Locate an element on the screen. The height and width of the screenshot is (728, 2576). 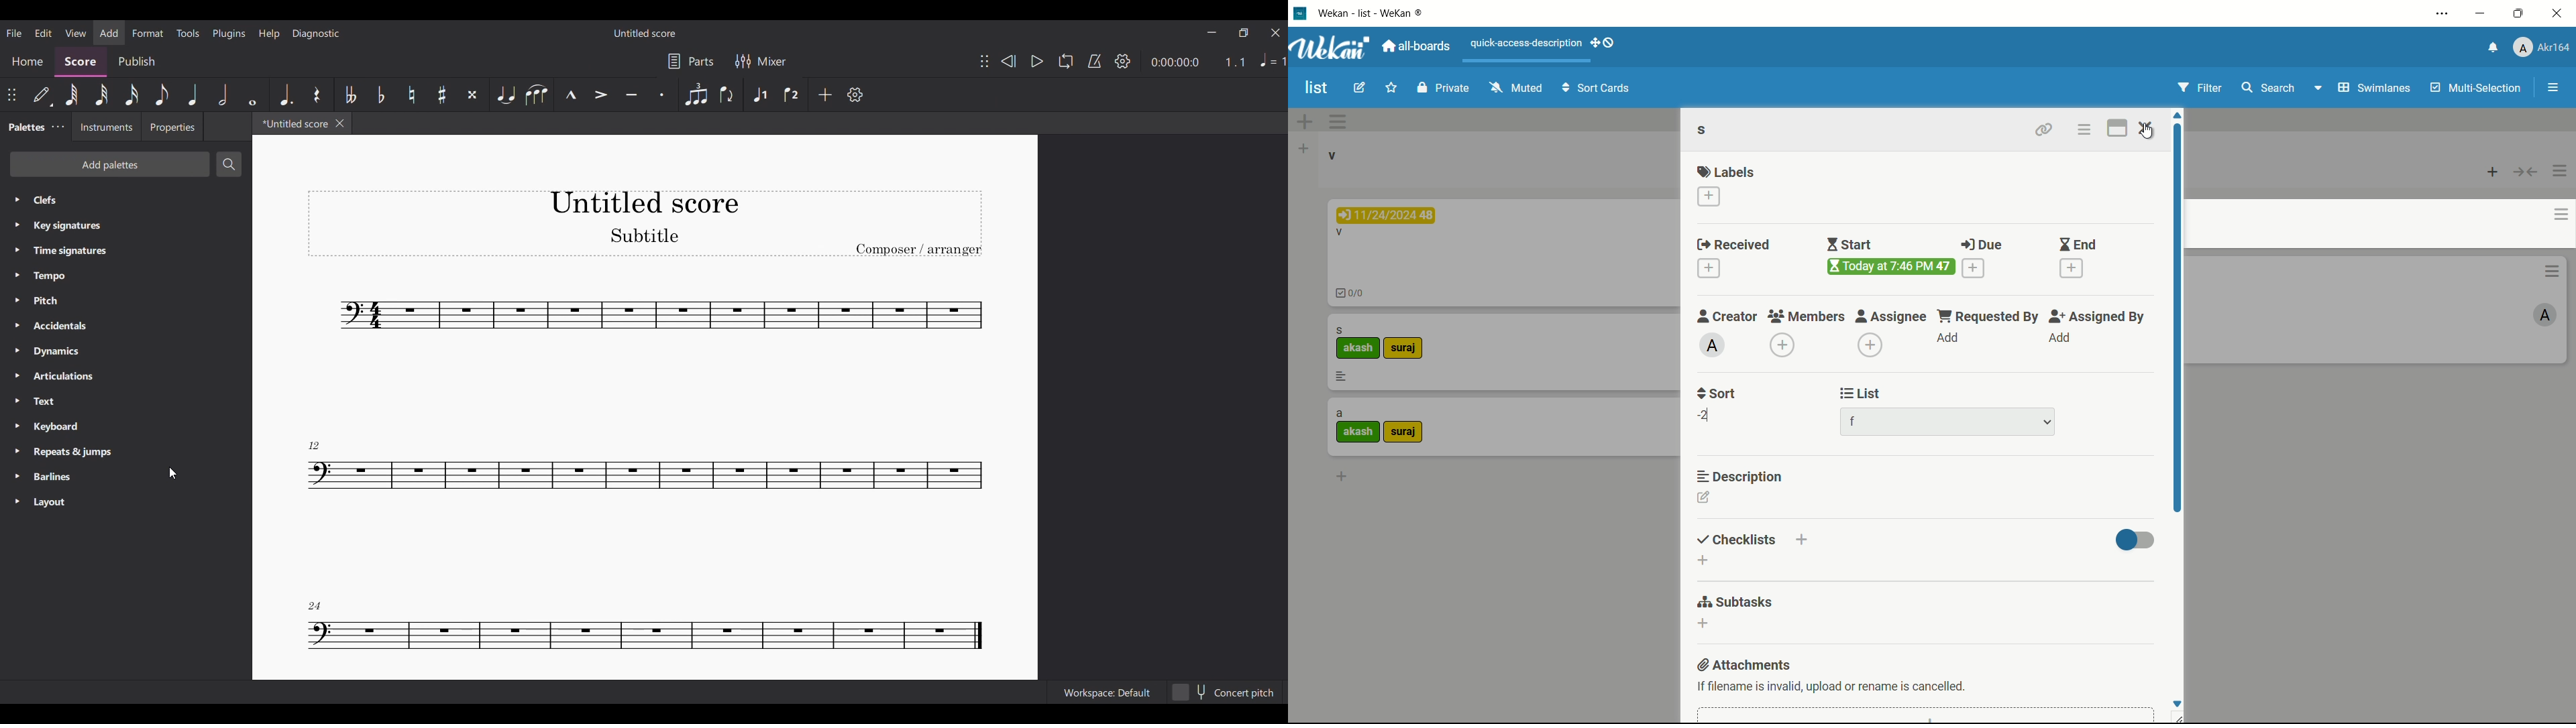
Properties panel is located at coordinates (173, 129).